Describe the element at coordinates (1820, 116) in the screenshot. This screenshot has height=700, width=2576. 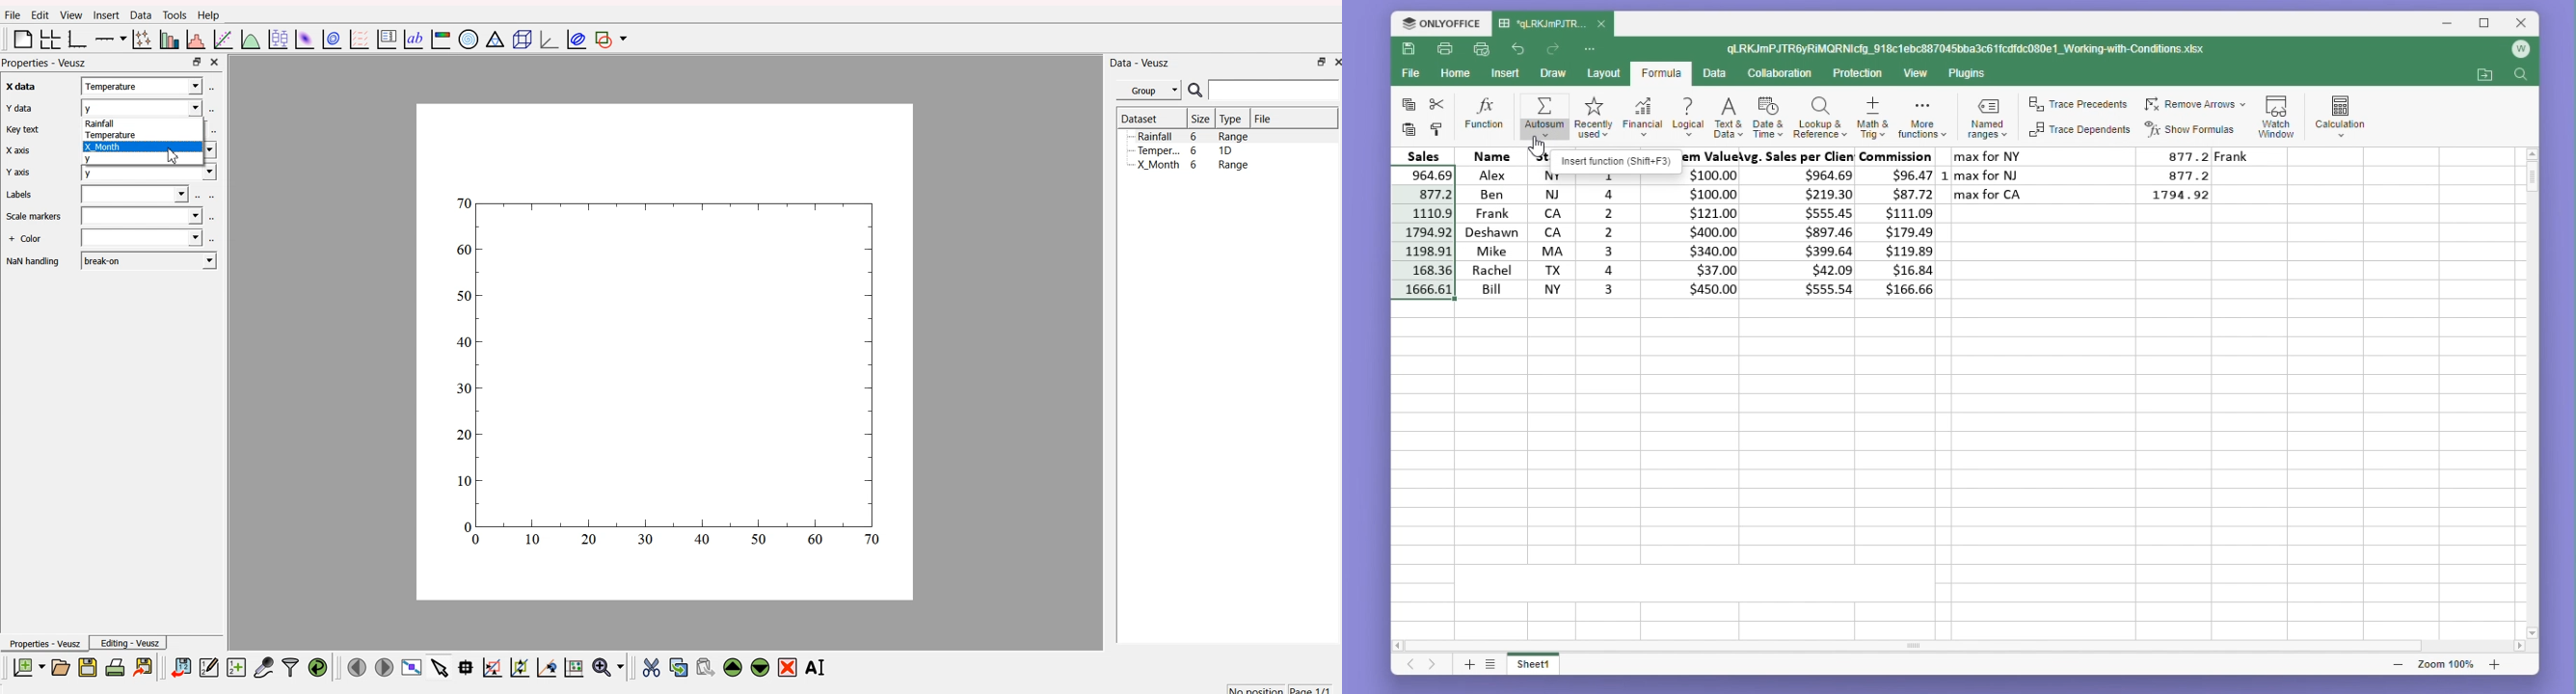
I see `Lookup and reference` at that location.